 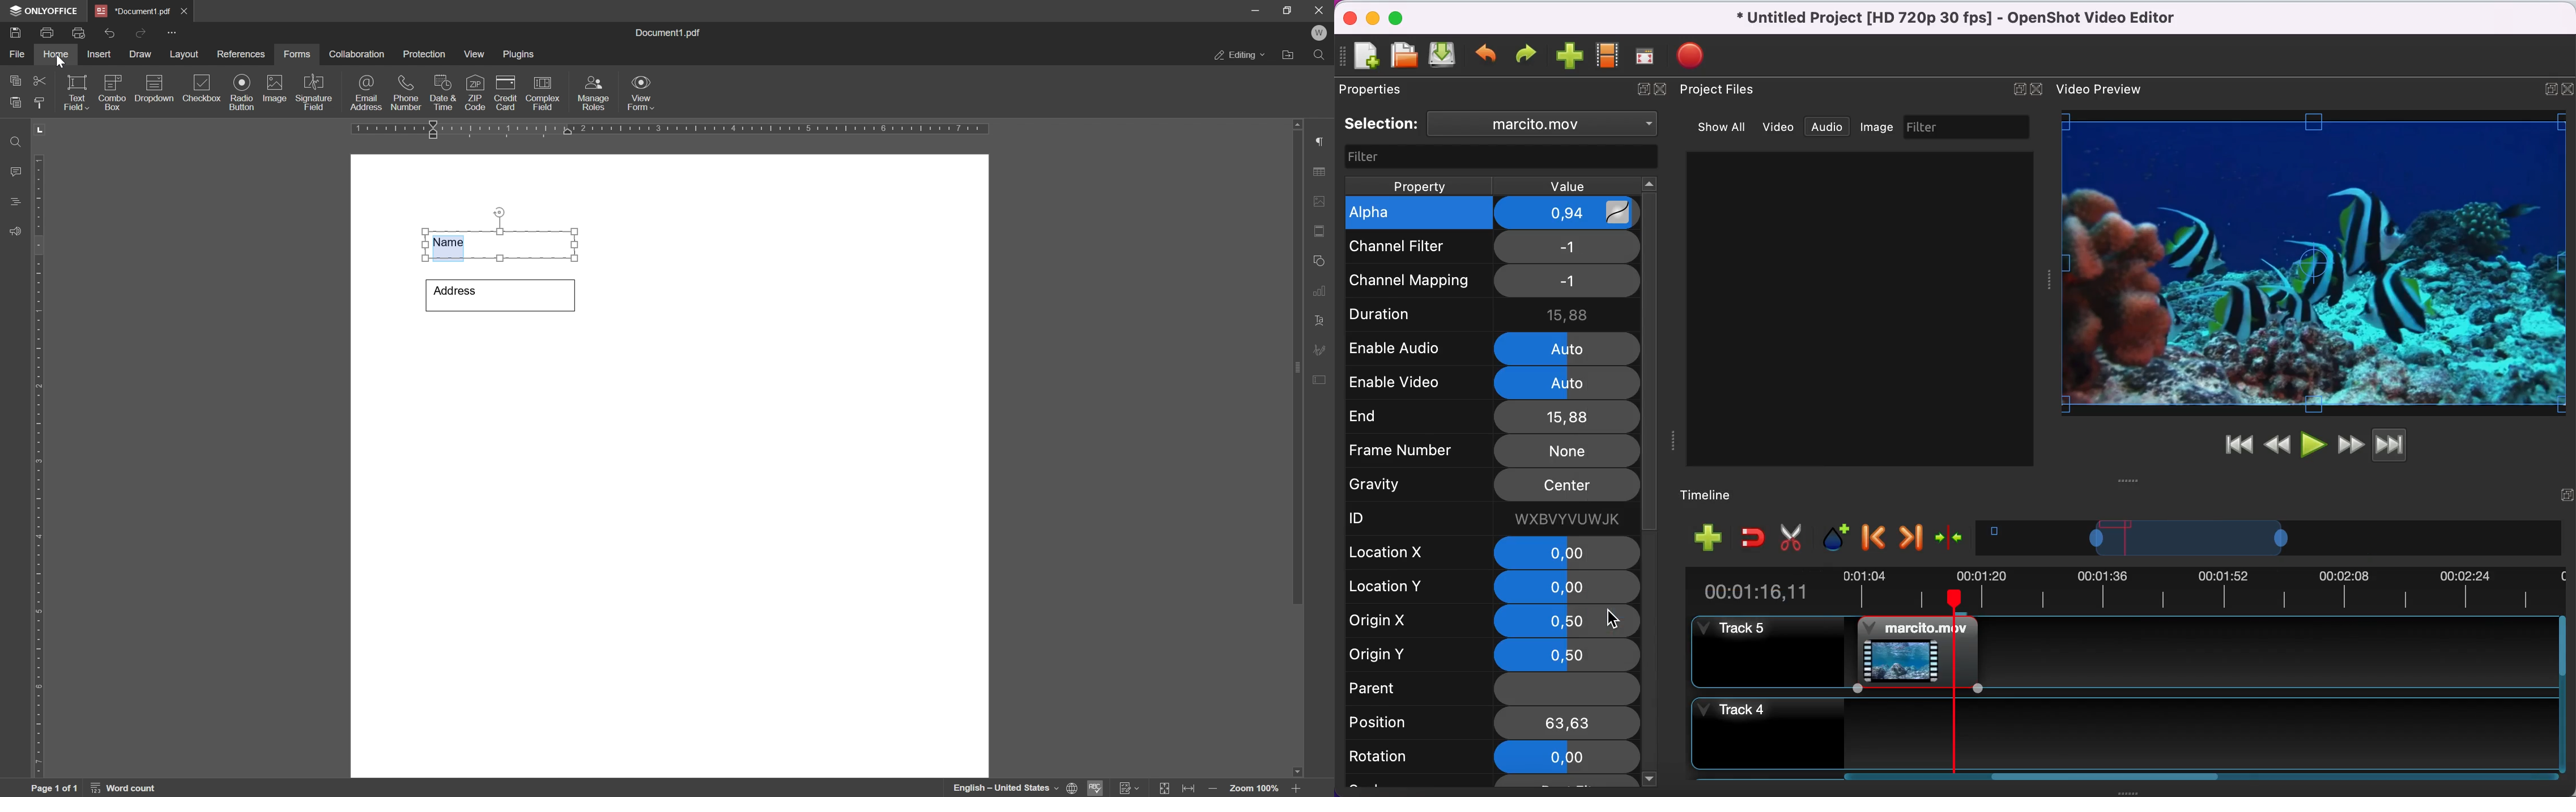 I want to click on layout, so click(x=183, y=55).